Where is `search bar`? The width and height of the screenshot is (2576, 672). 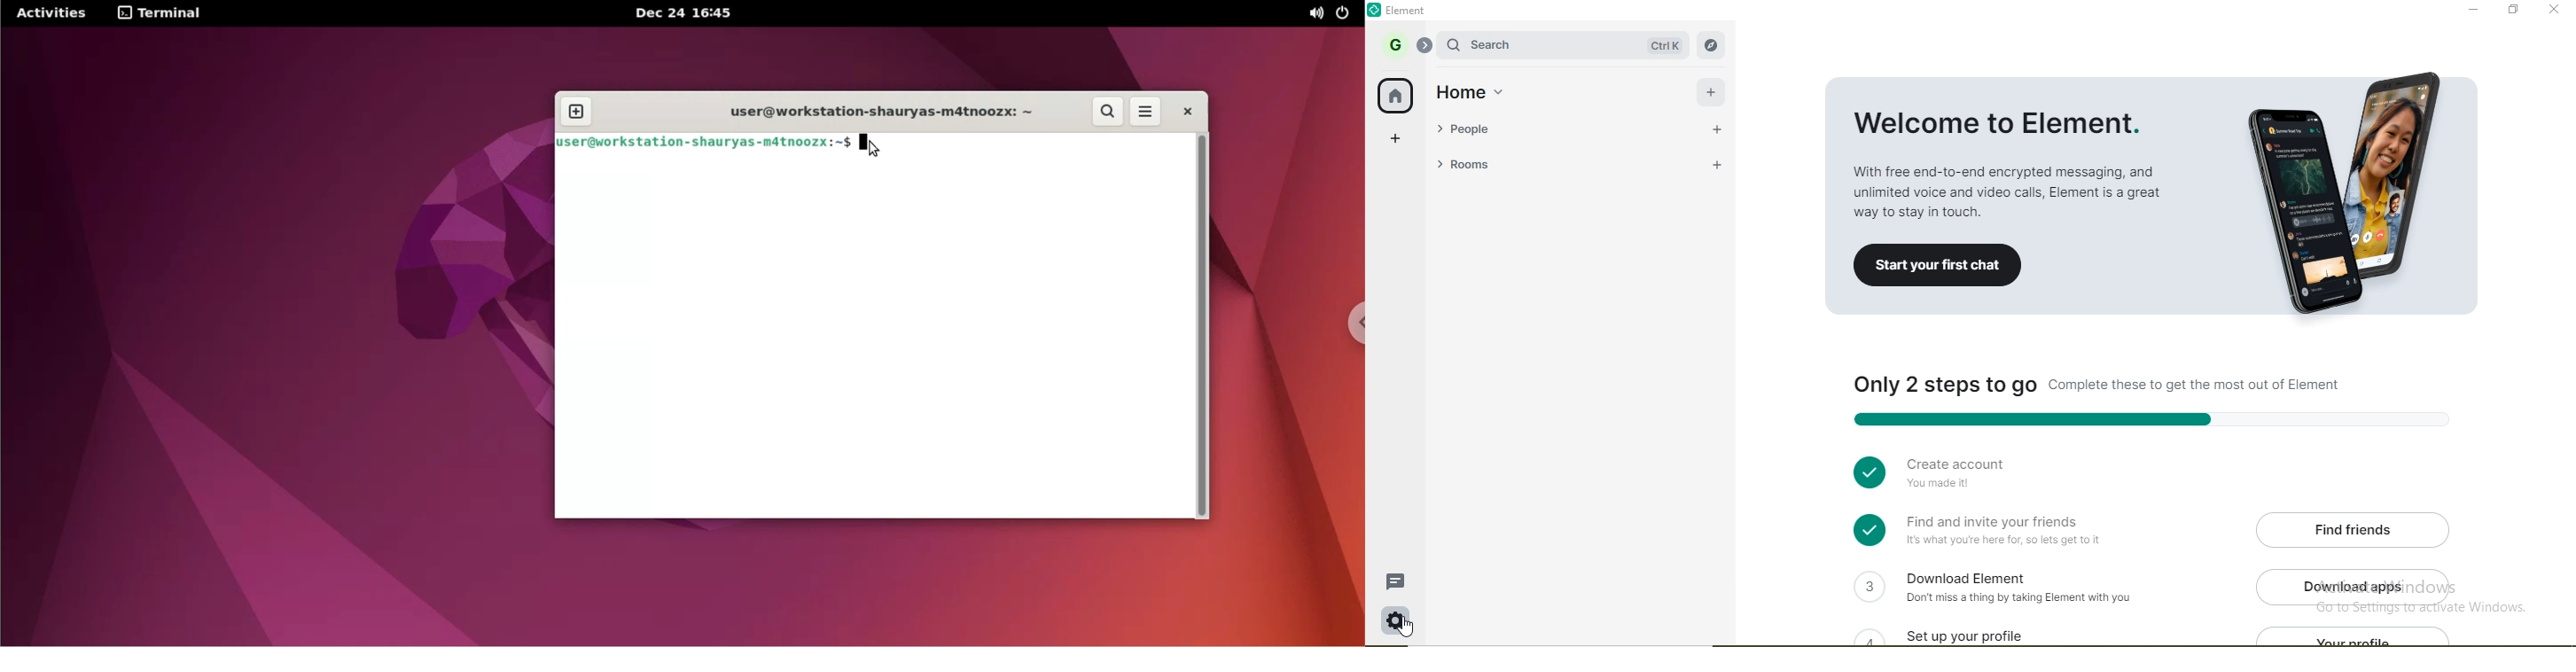 search bar is located at coordinates (1518, 44).